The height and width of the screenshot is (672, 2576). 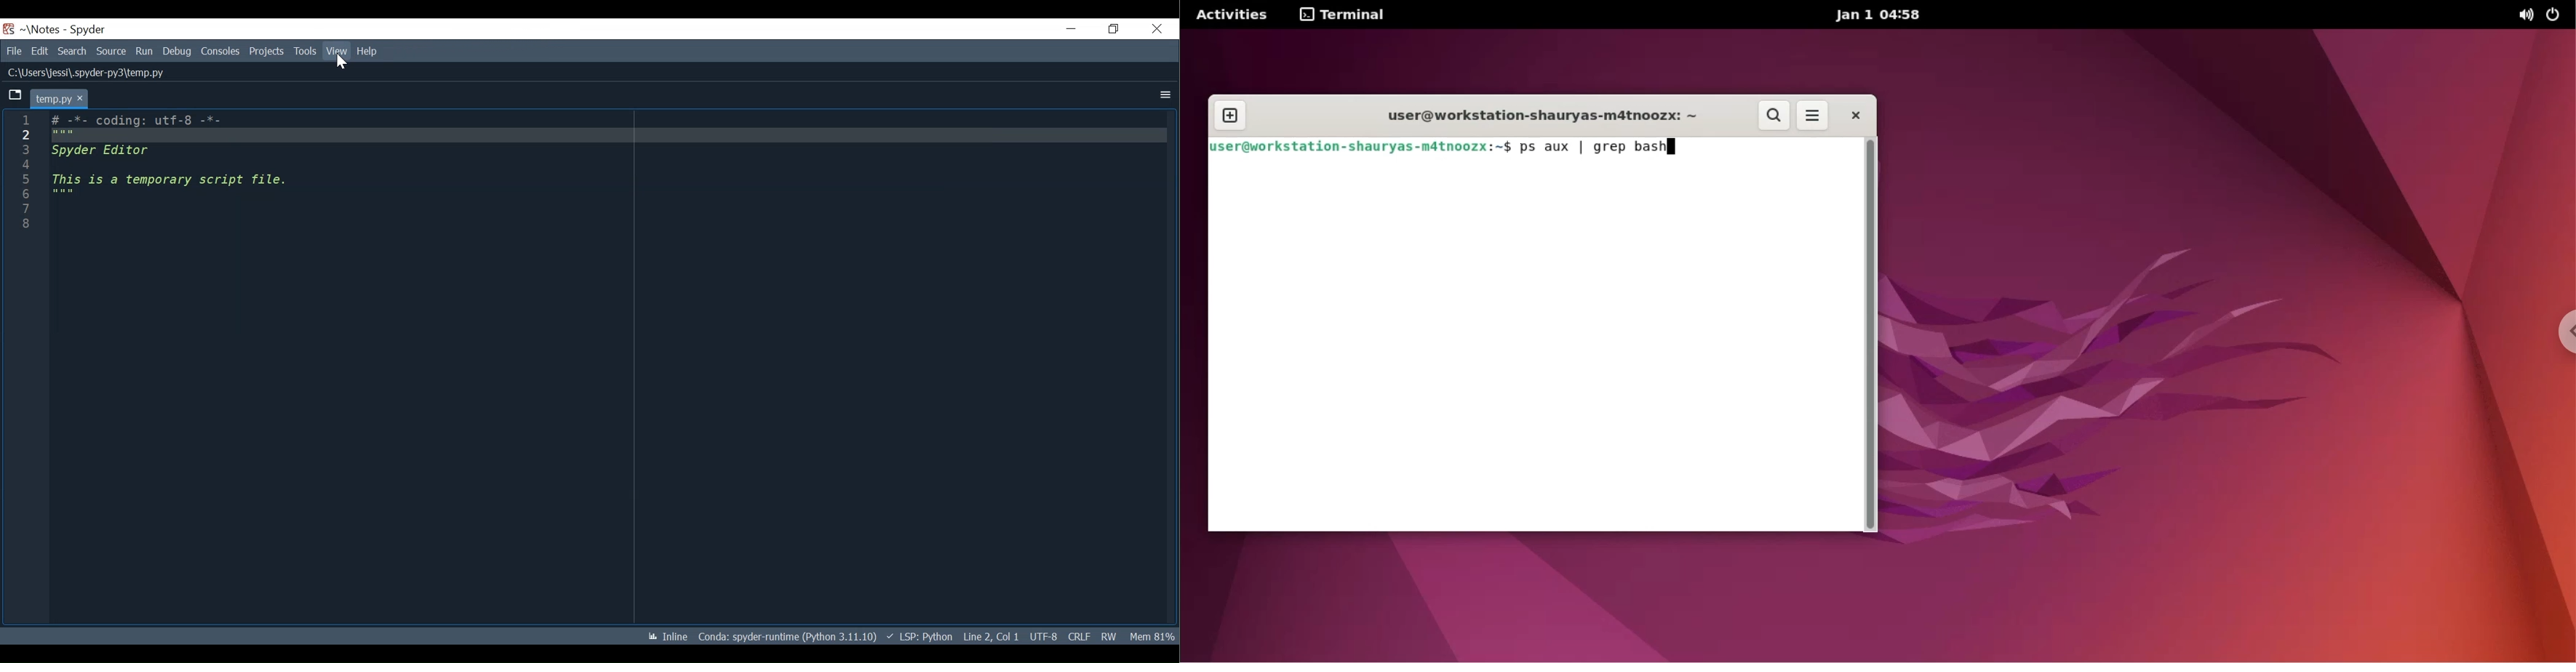 I want to click on File, so click(x=14, y=51).